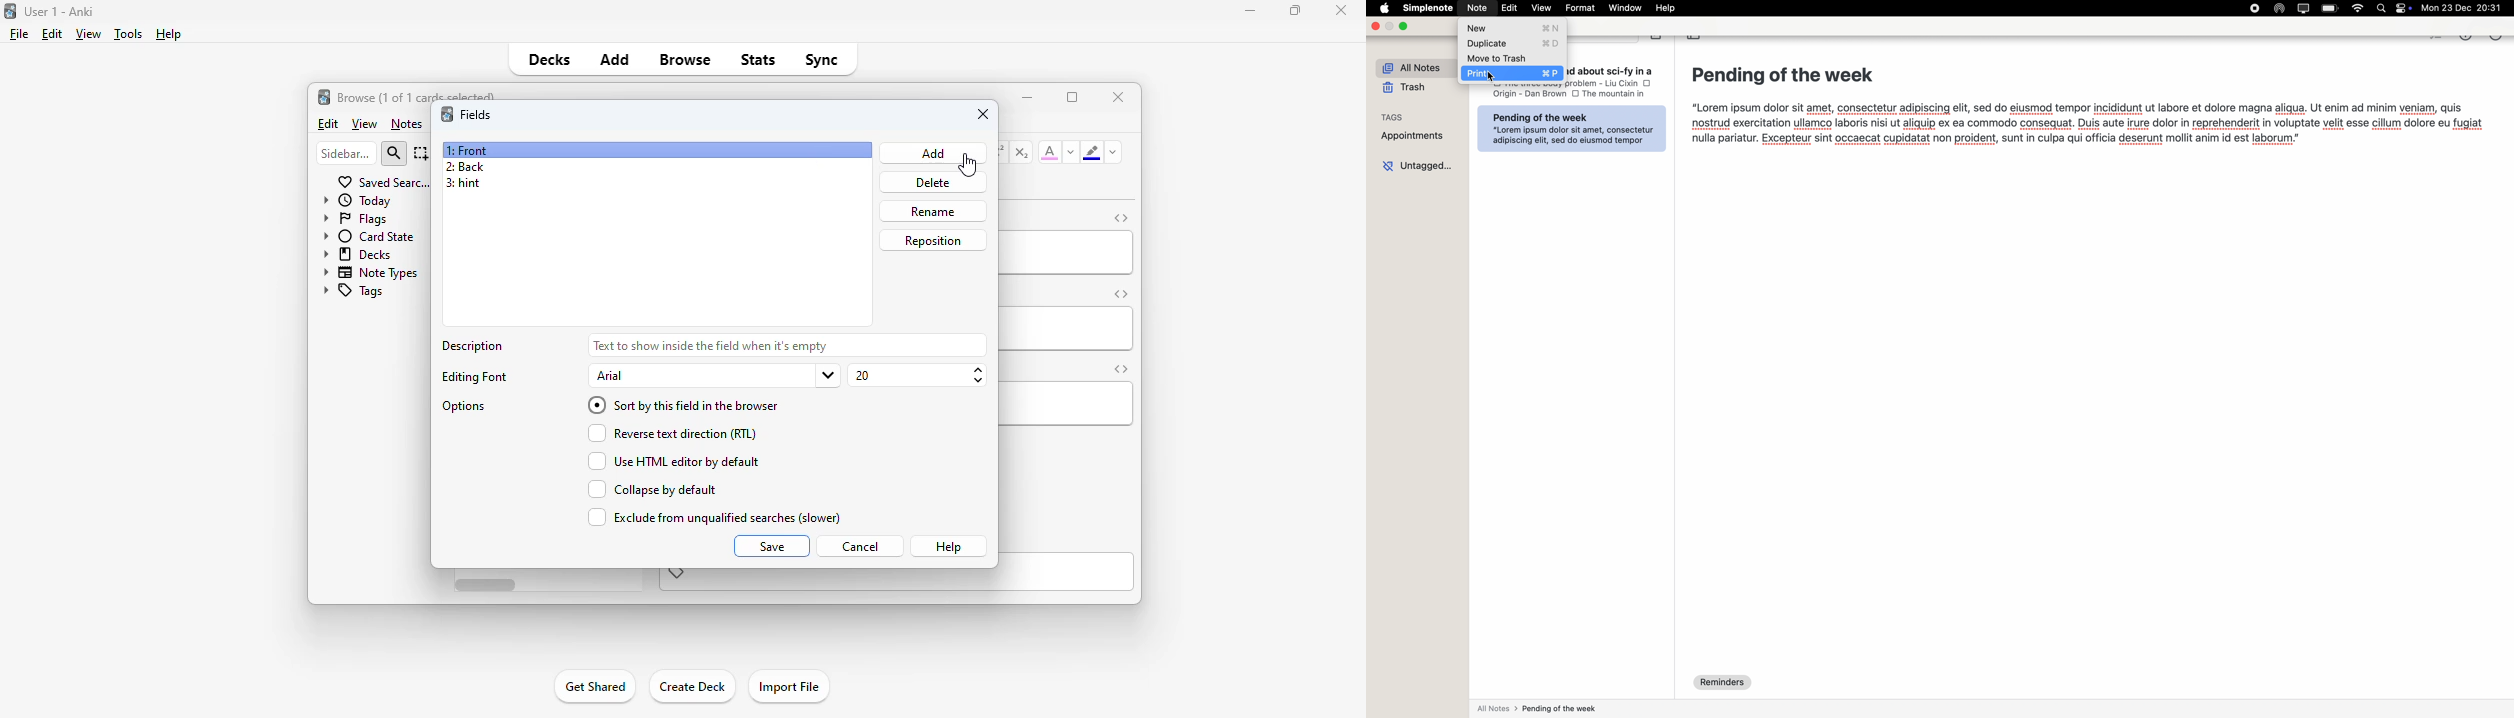 This screenshot has height=728, width=2520. What do you see at coordinates (462, 184) in the screenshot?
I see `3: hint` at bounding box center [462, 184].